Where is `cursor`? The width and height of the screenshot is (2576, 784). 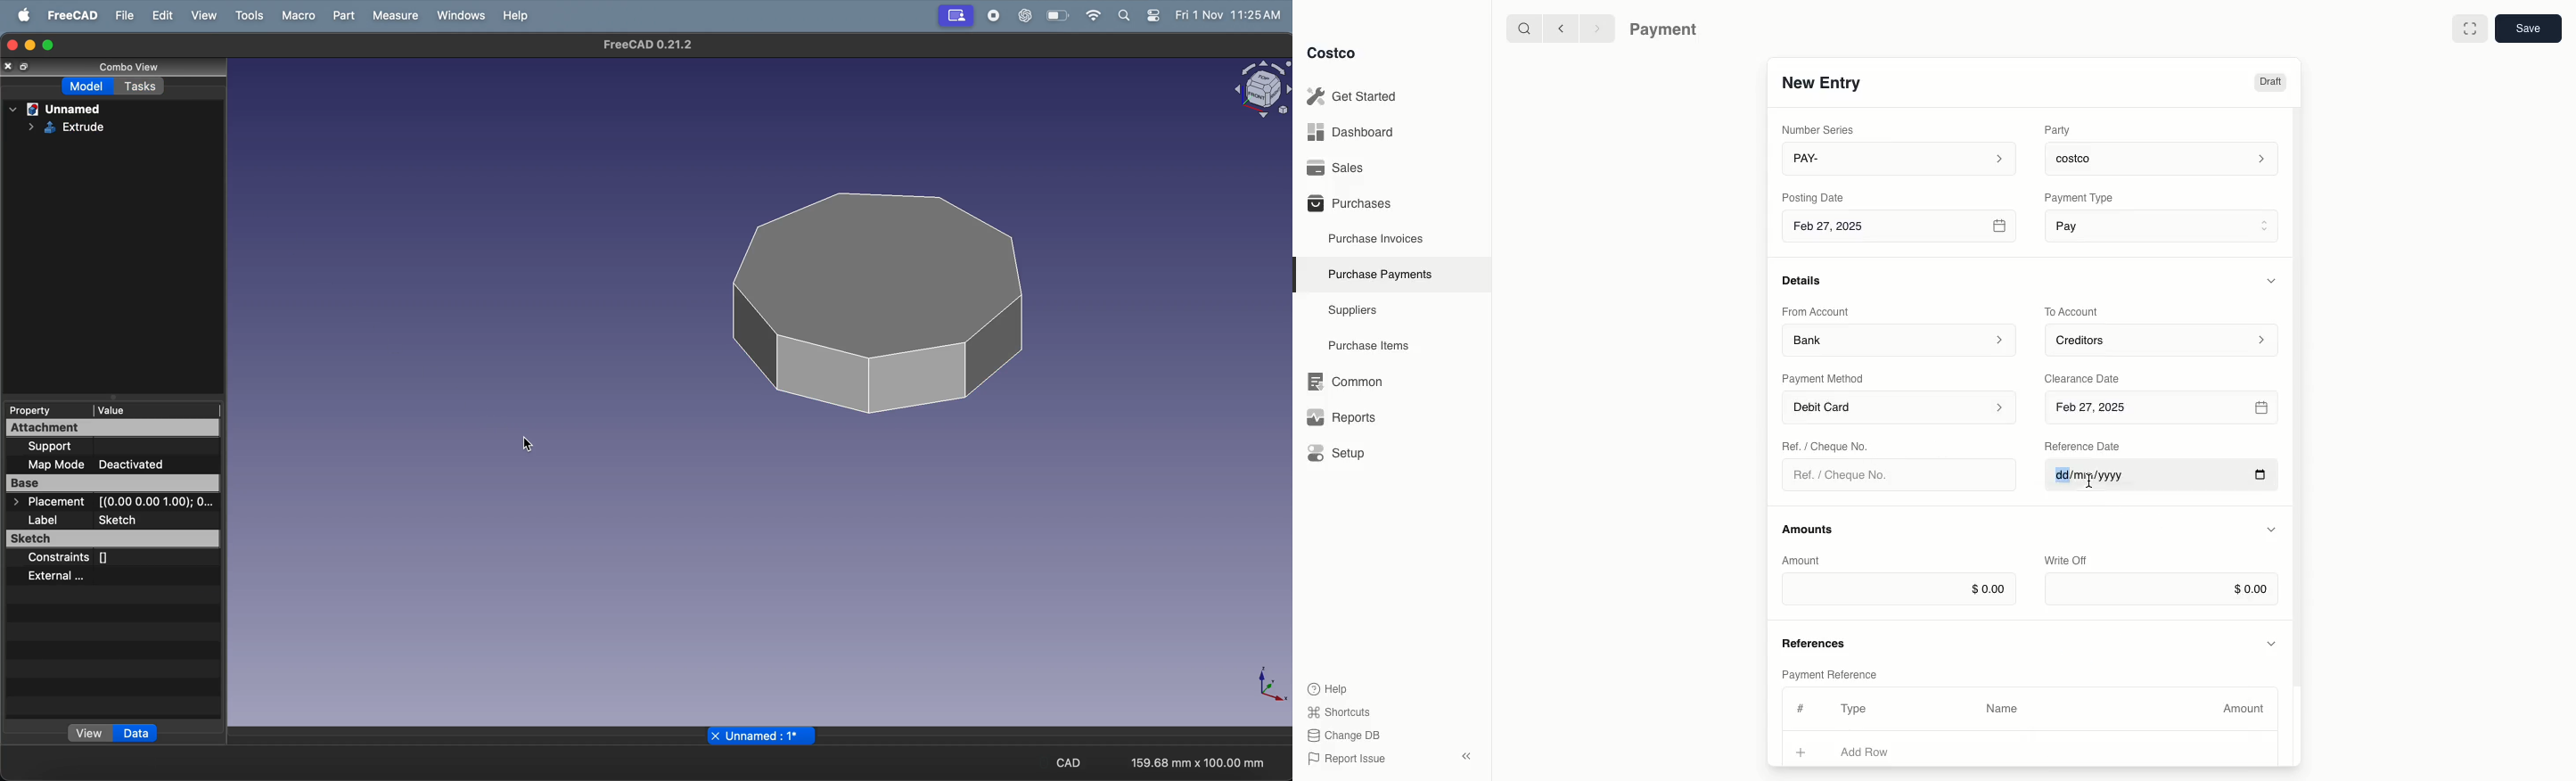 cursor is located at coordinates (2089, 486).